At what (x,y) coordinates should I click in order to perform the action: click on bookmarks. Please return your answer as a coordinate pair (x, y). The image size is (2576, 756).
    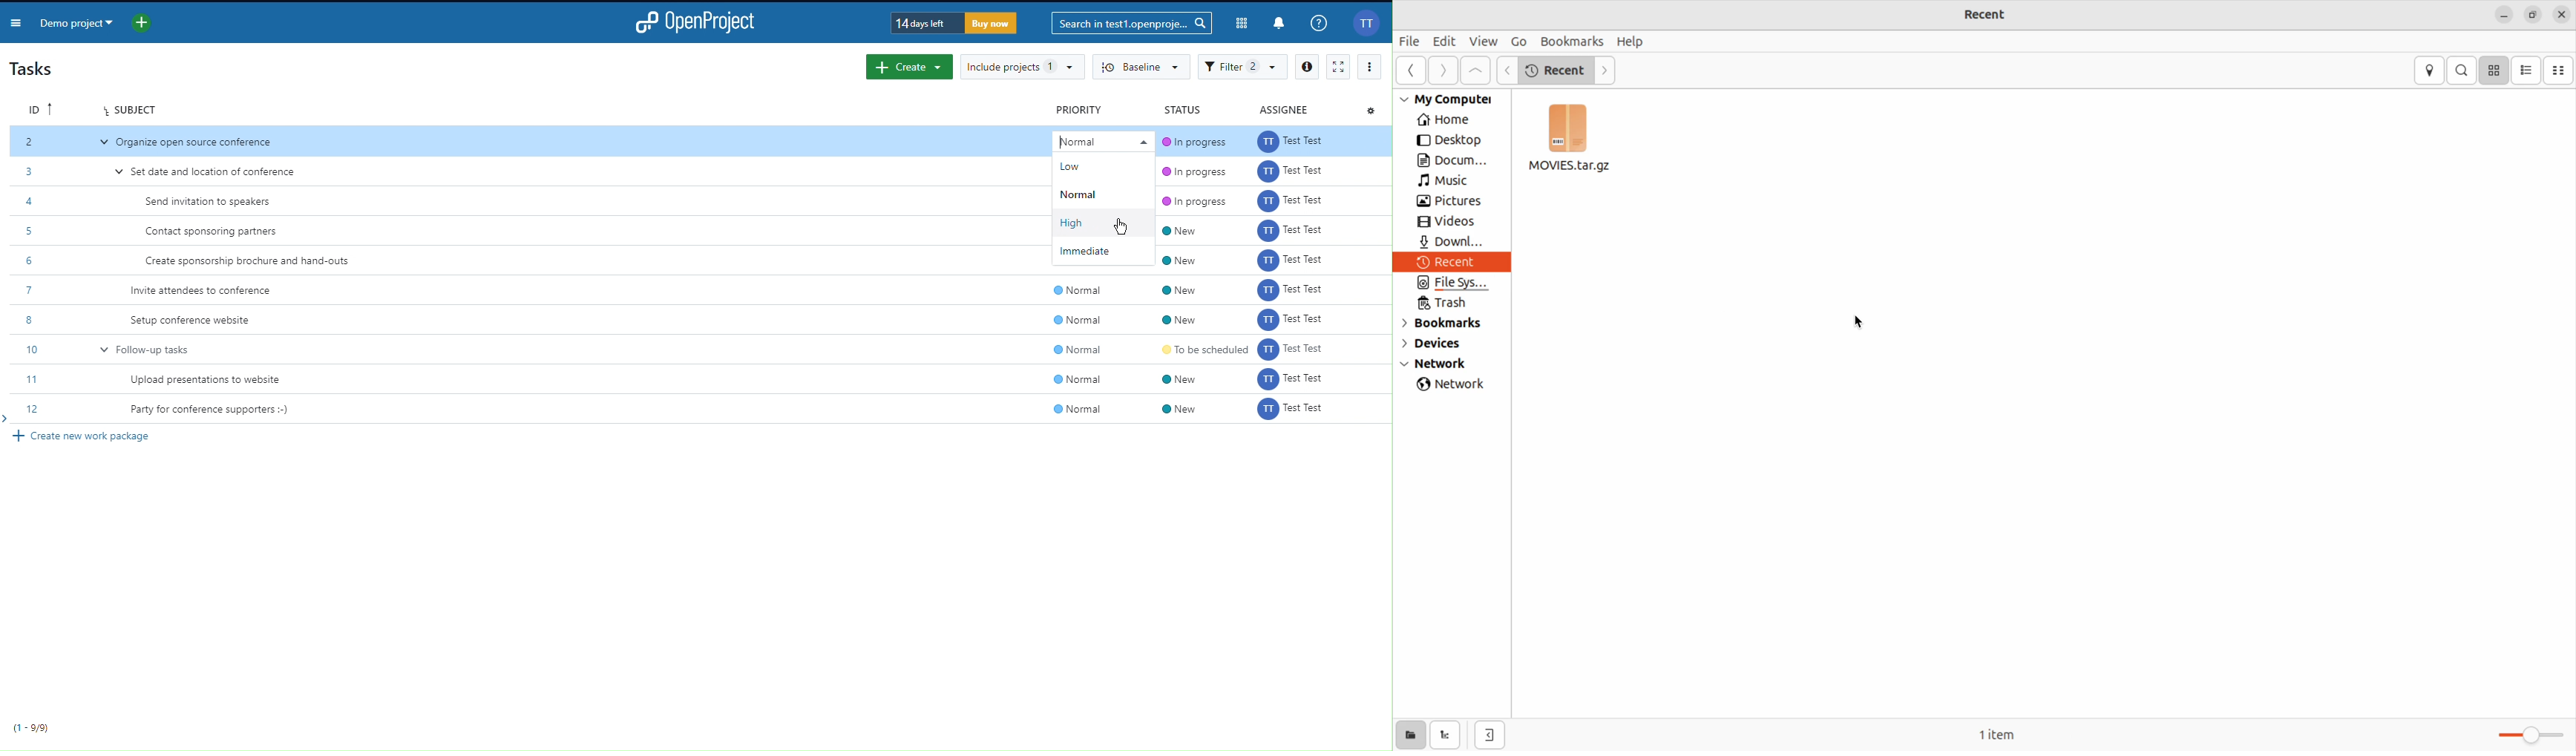
    Looking at the image, I should click on (1570, 42).